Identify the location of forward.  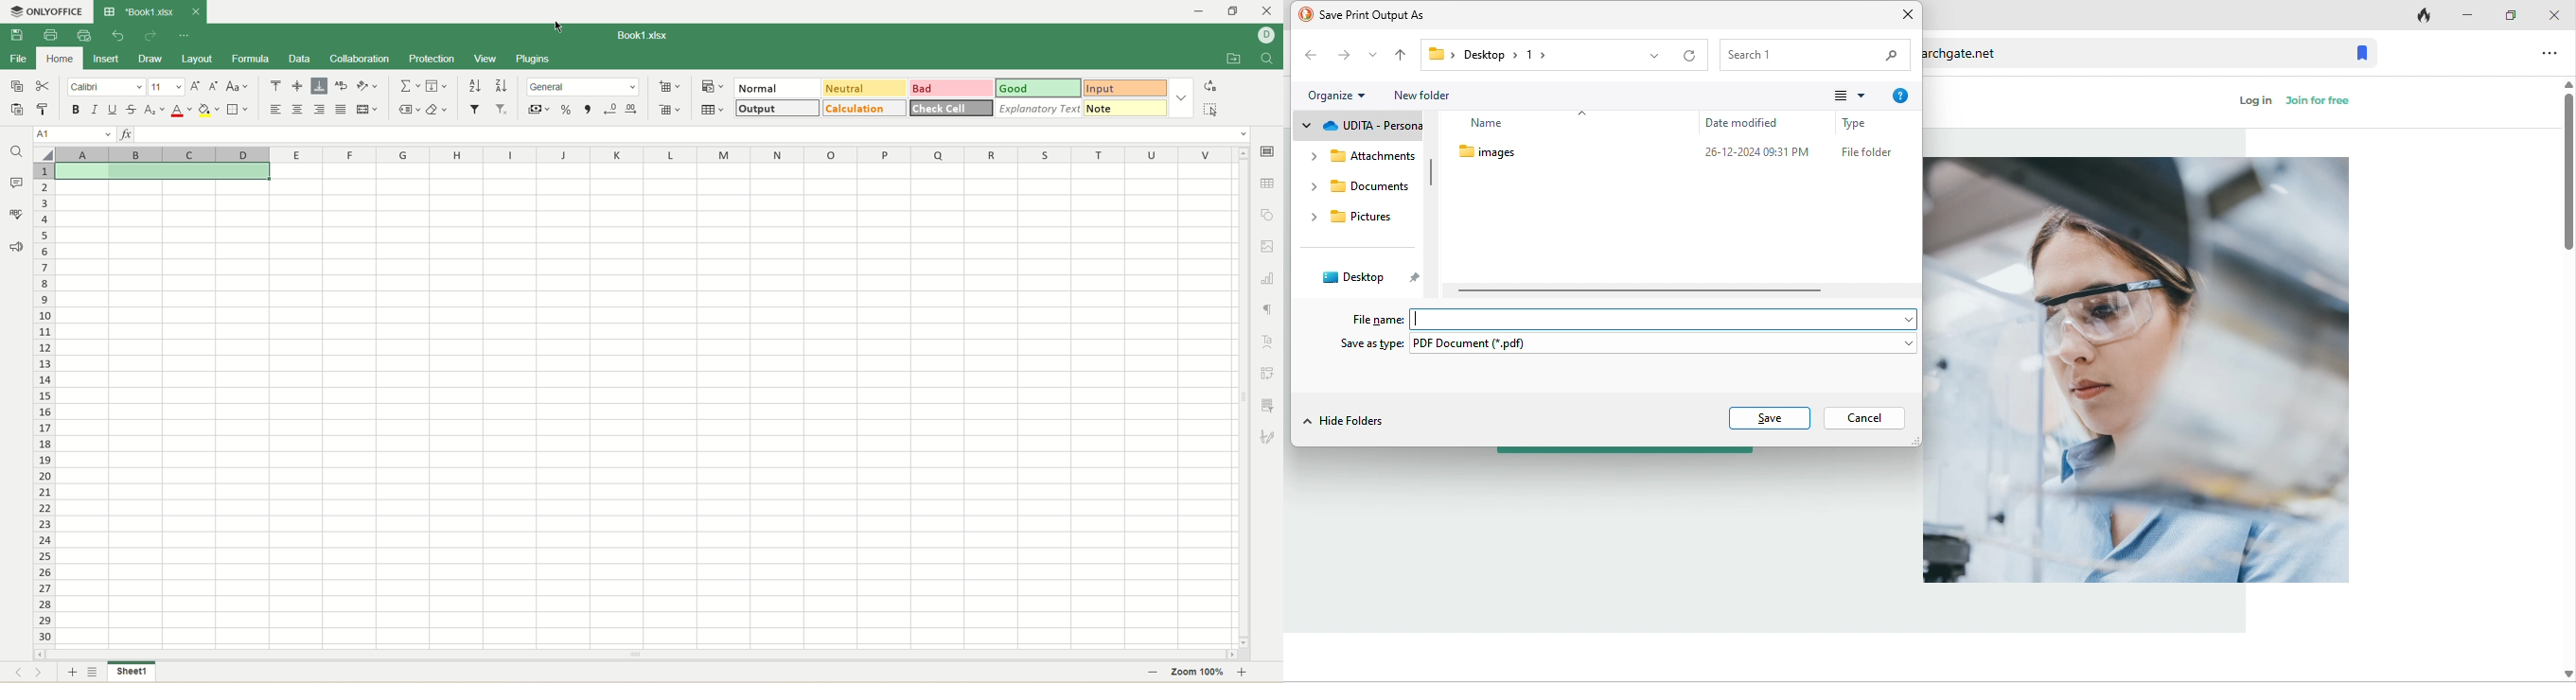
(1340, 56).